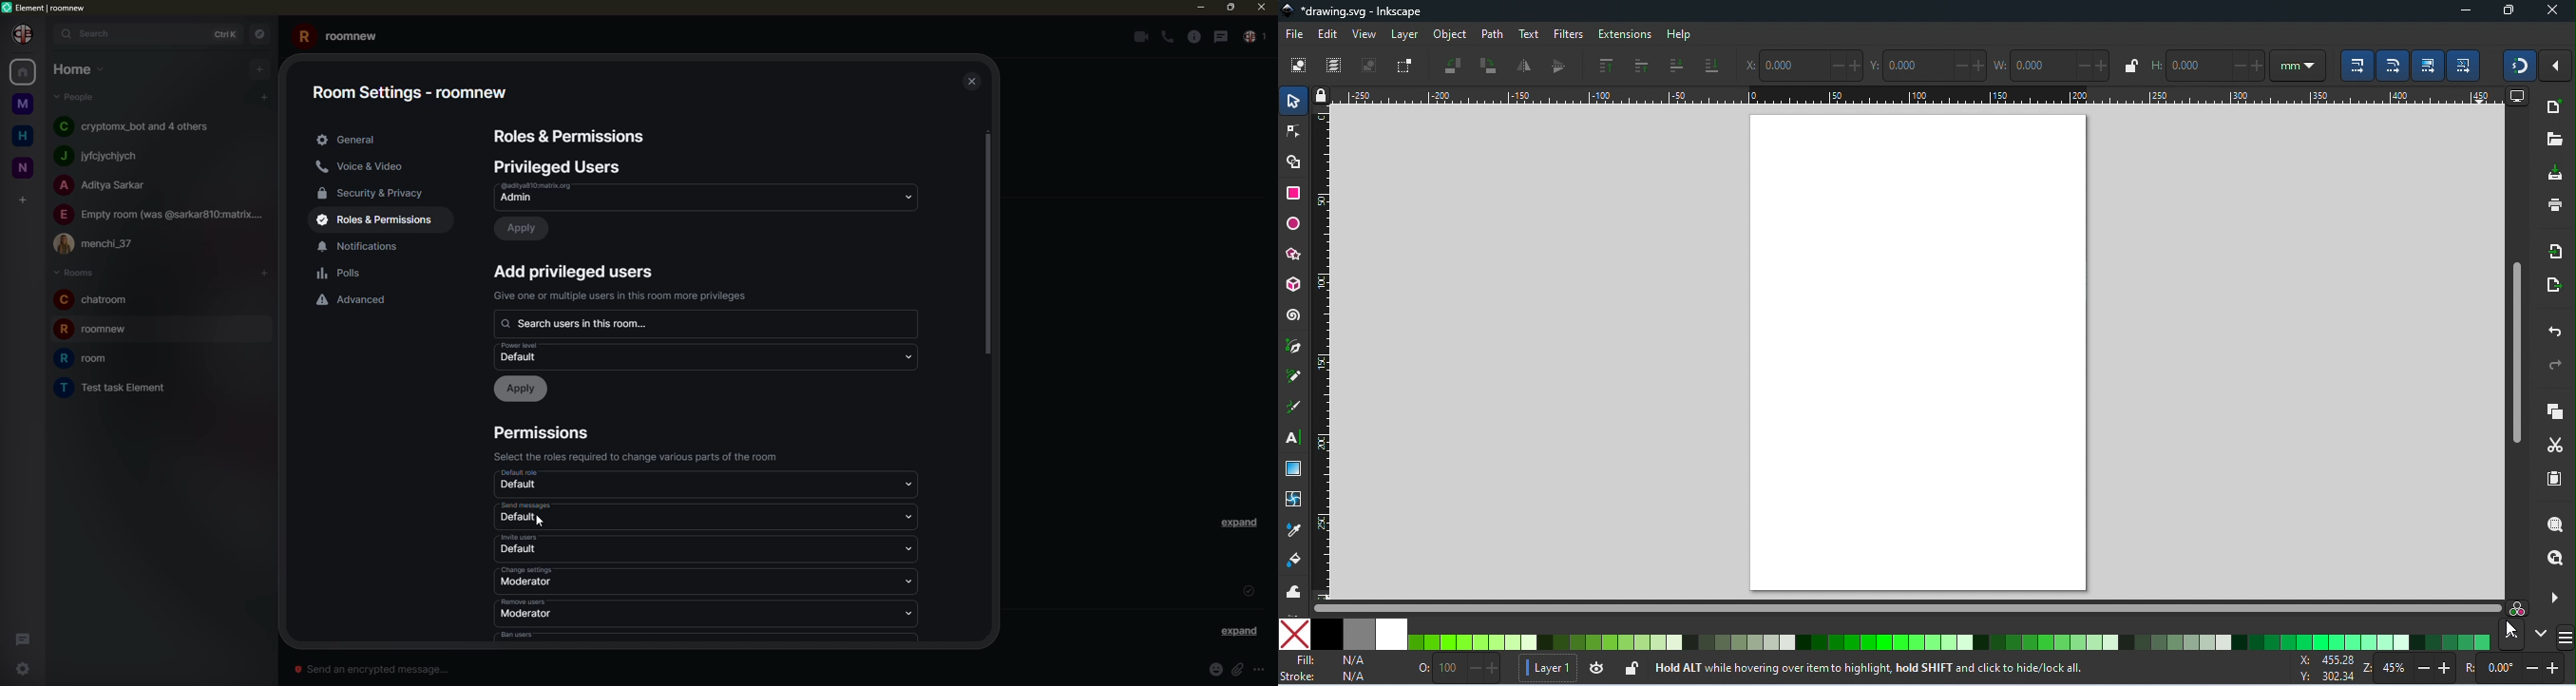 This screenshot has height=700, width=2576. I want to click on video, so click(1139, 37).